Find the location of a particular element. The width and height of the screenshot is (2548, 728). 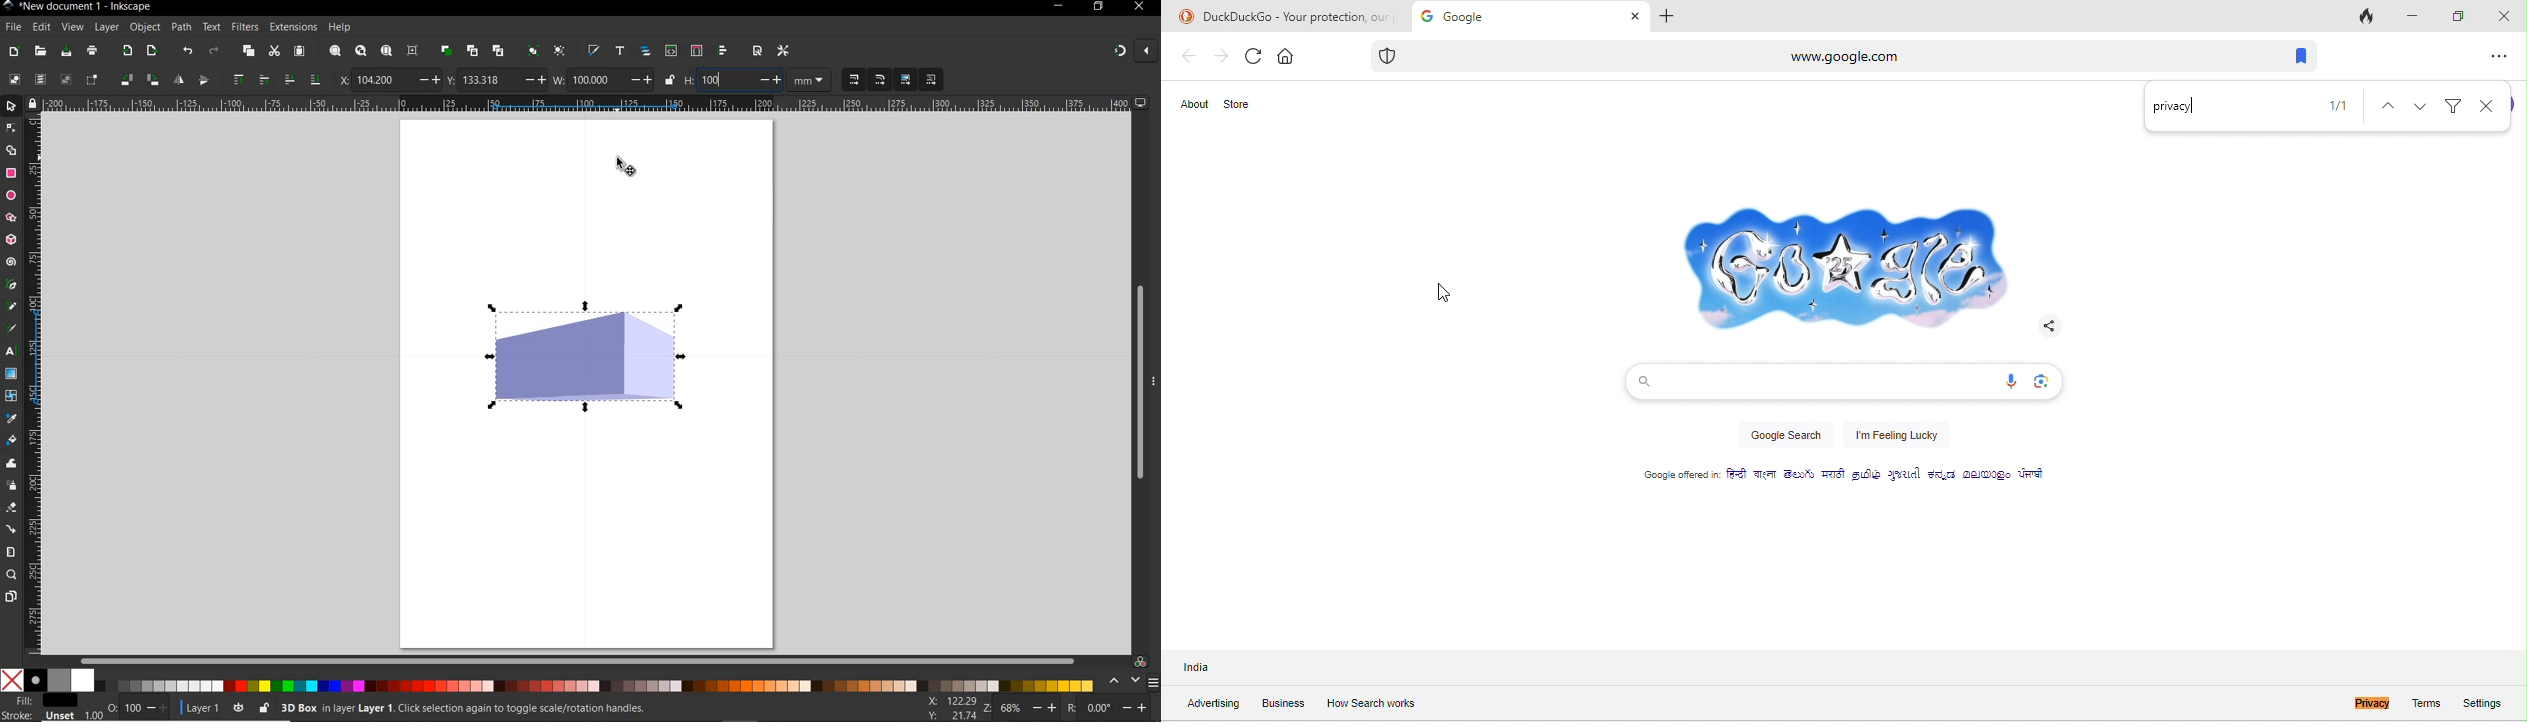

selector tool is located at coordinates (12, 107).